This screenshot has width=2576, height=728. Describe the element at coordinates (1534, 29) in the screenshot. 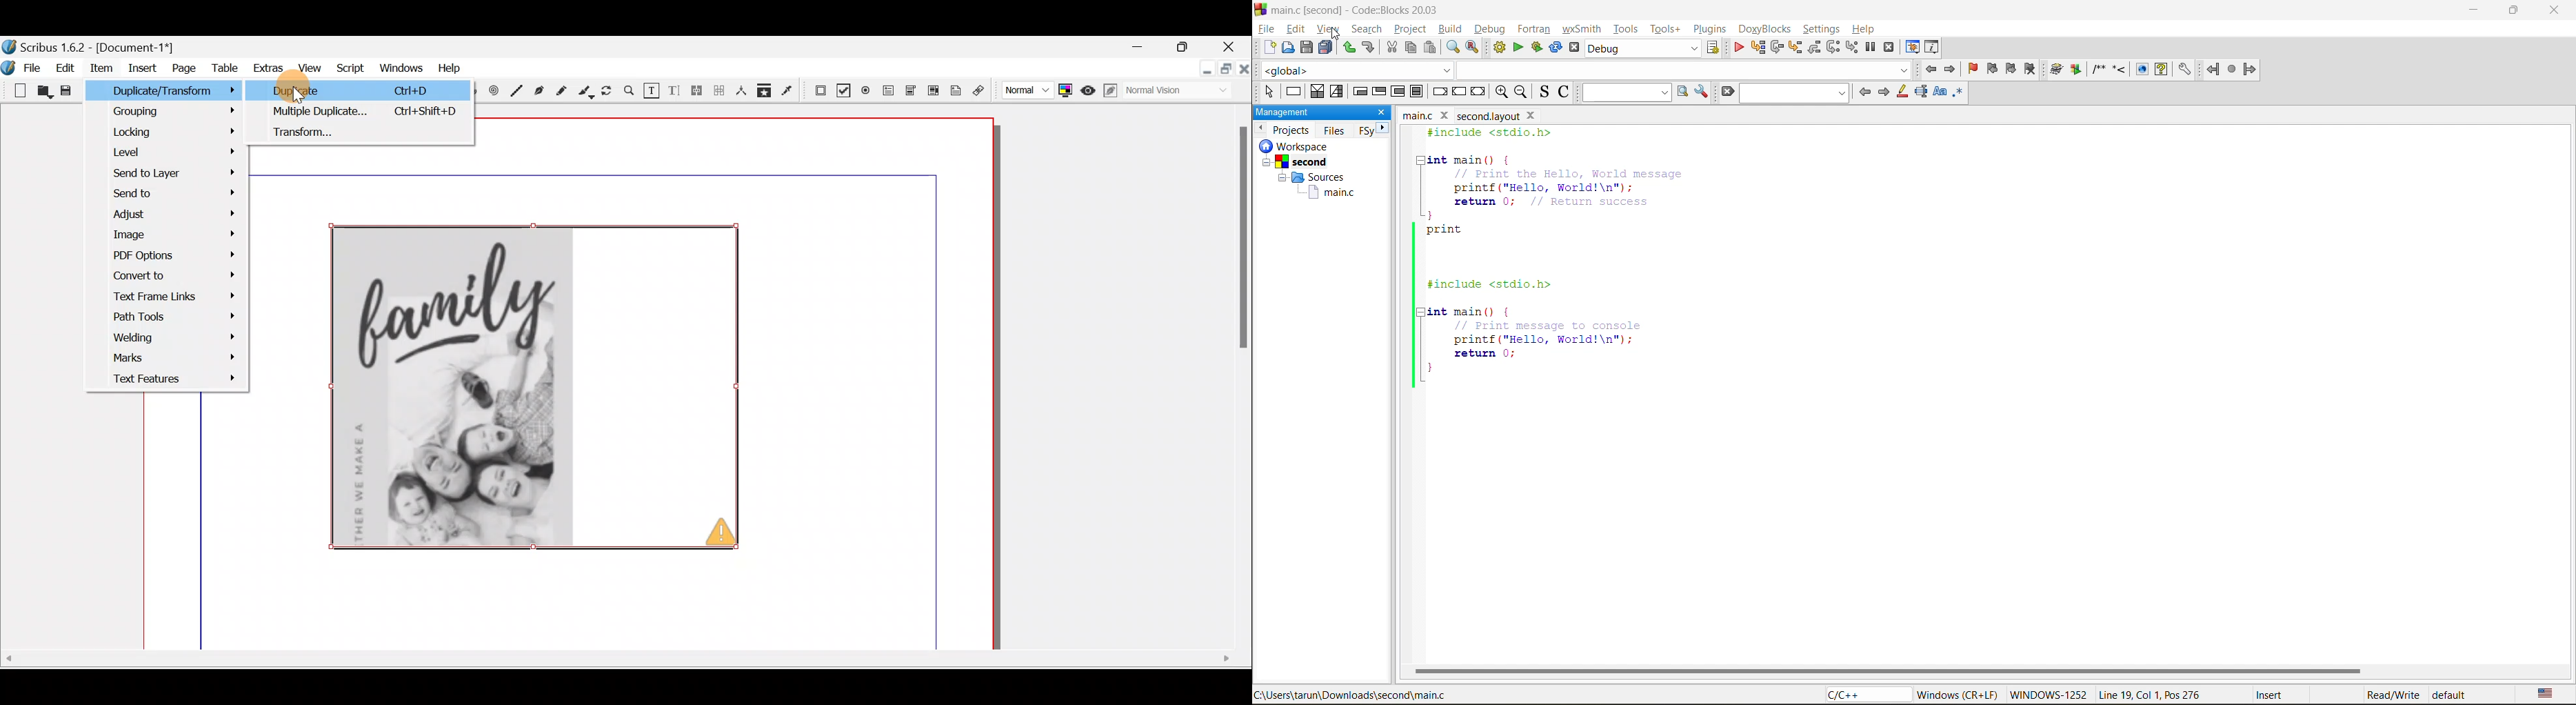

I see `fortran` at that location.